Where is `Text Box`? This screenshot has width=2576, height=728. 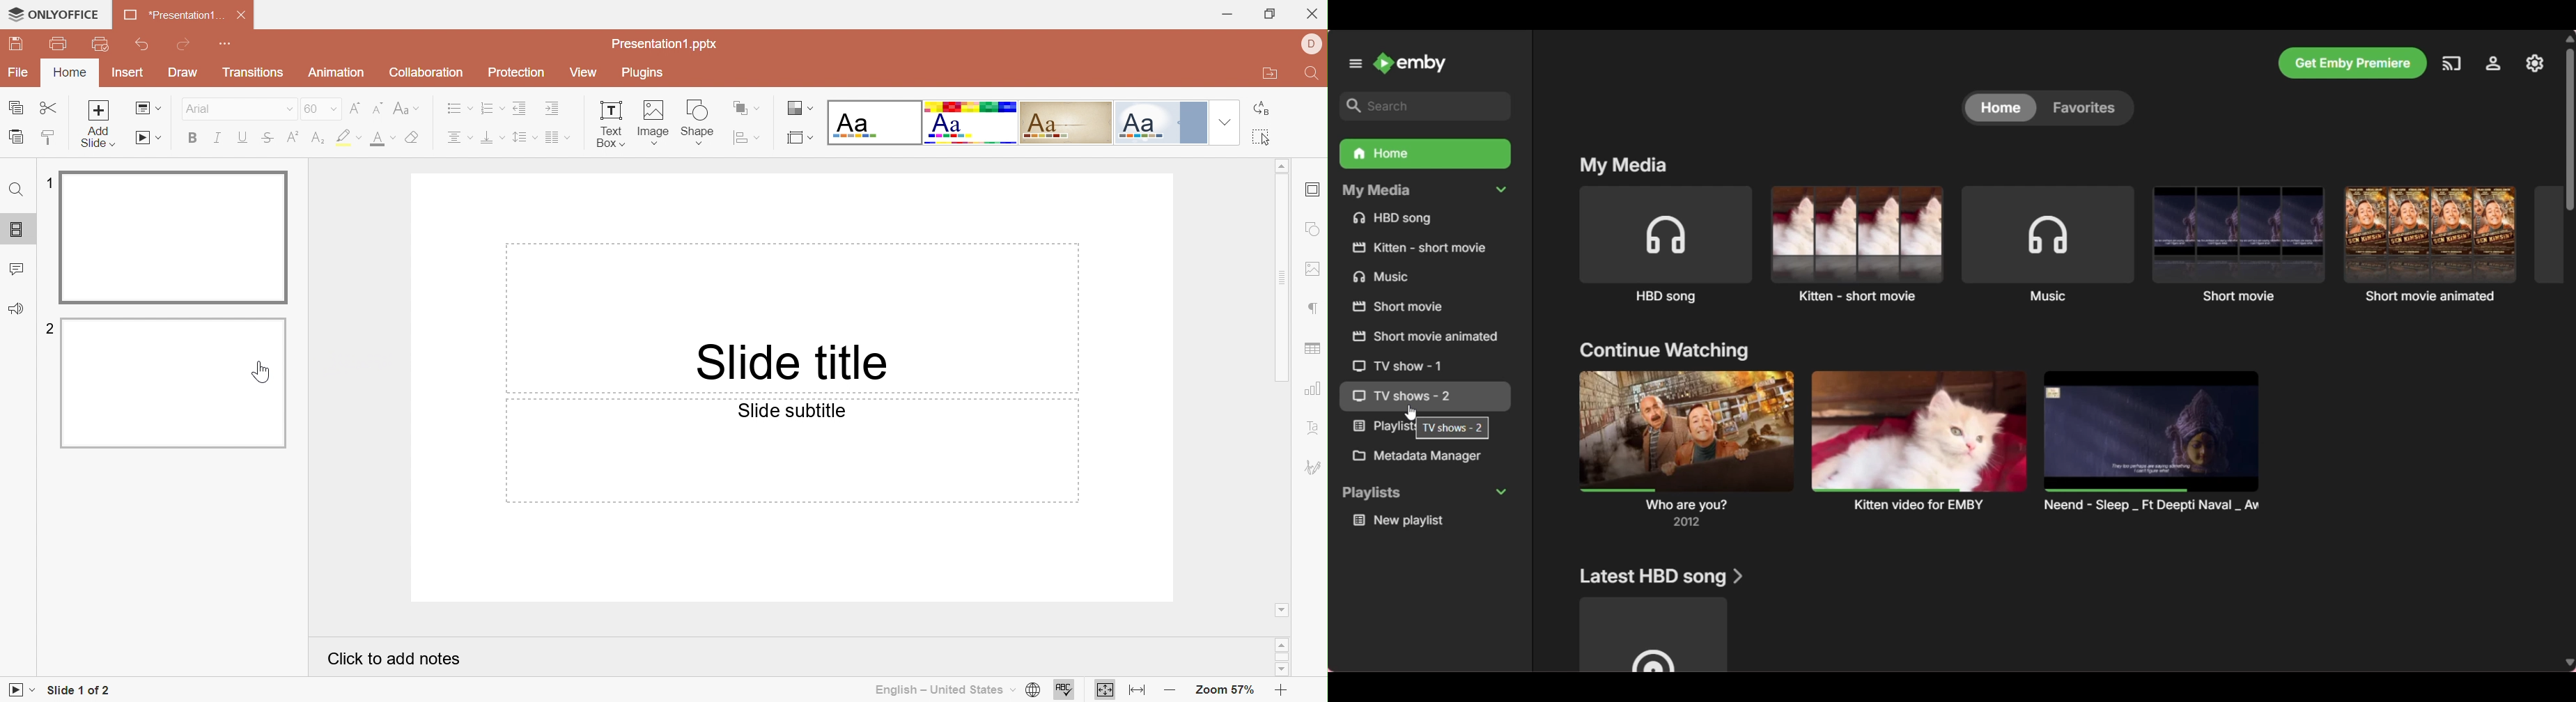 Text Box is located at coordinates (609, 125).